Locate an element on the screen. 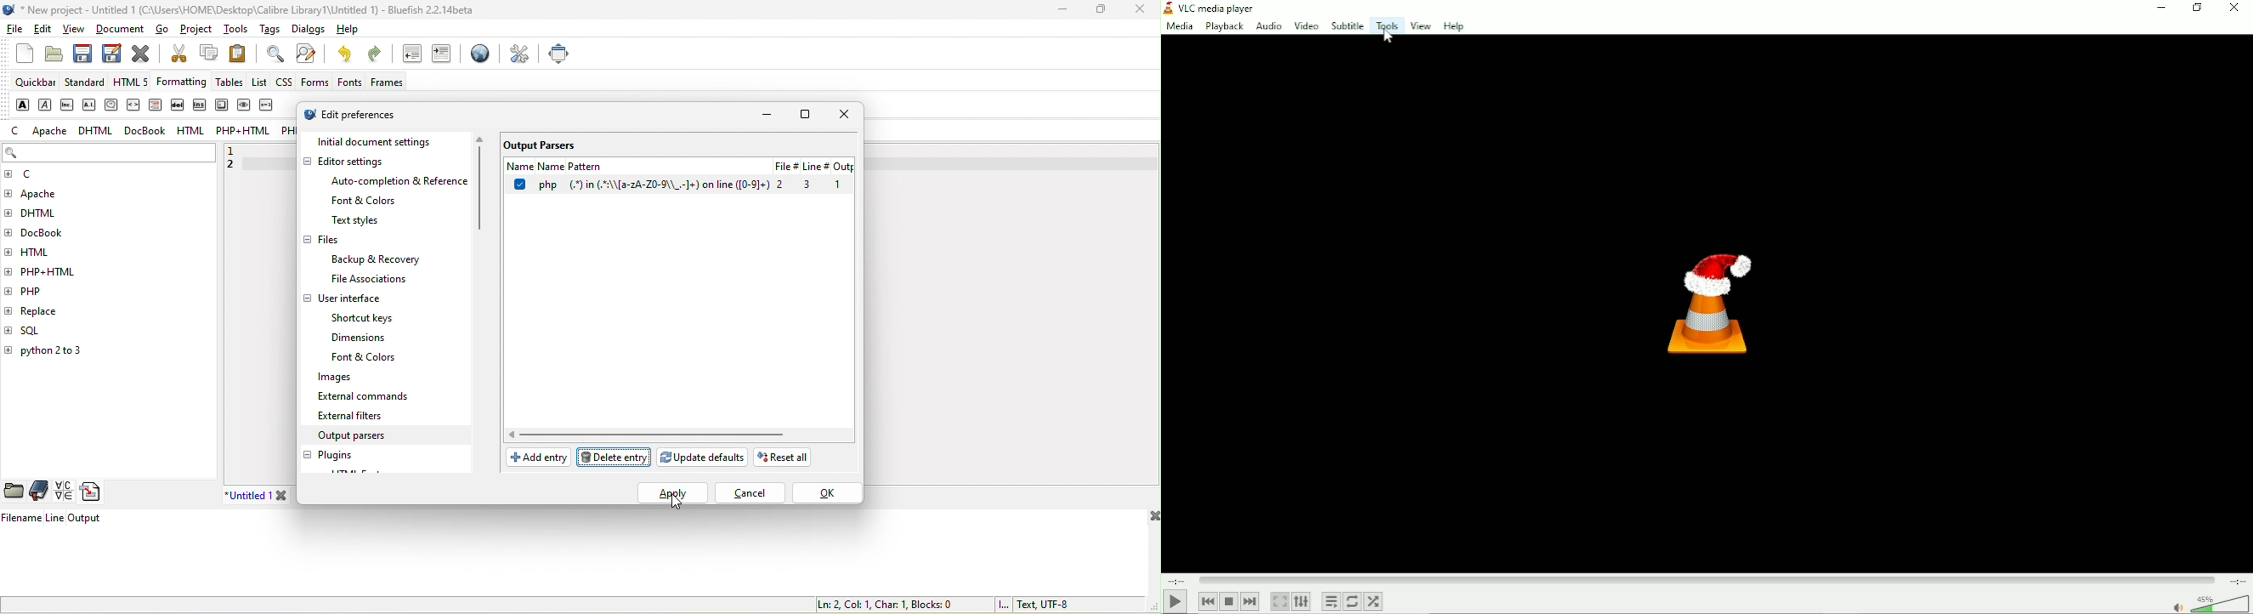 The width and height of the screenshot is (2268, 616). open is located at coordinates (53, 54).